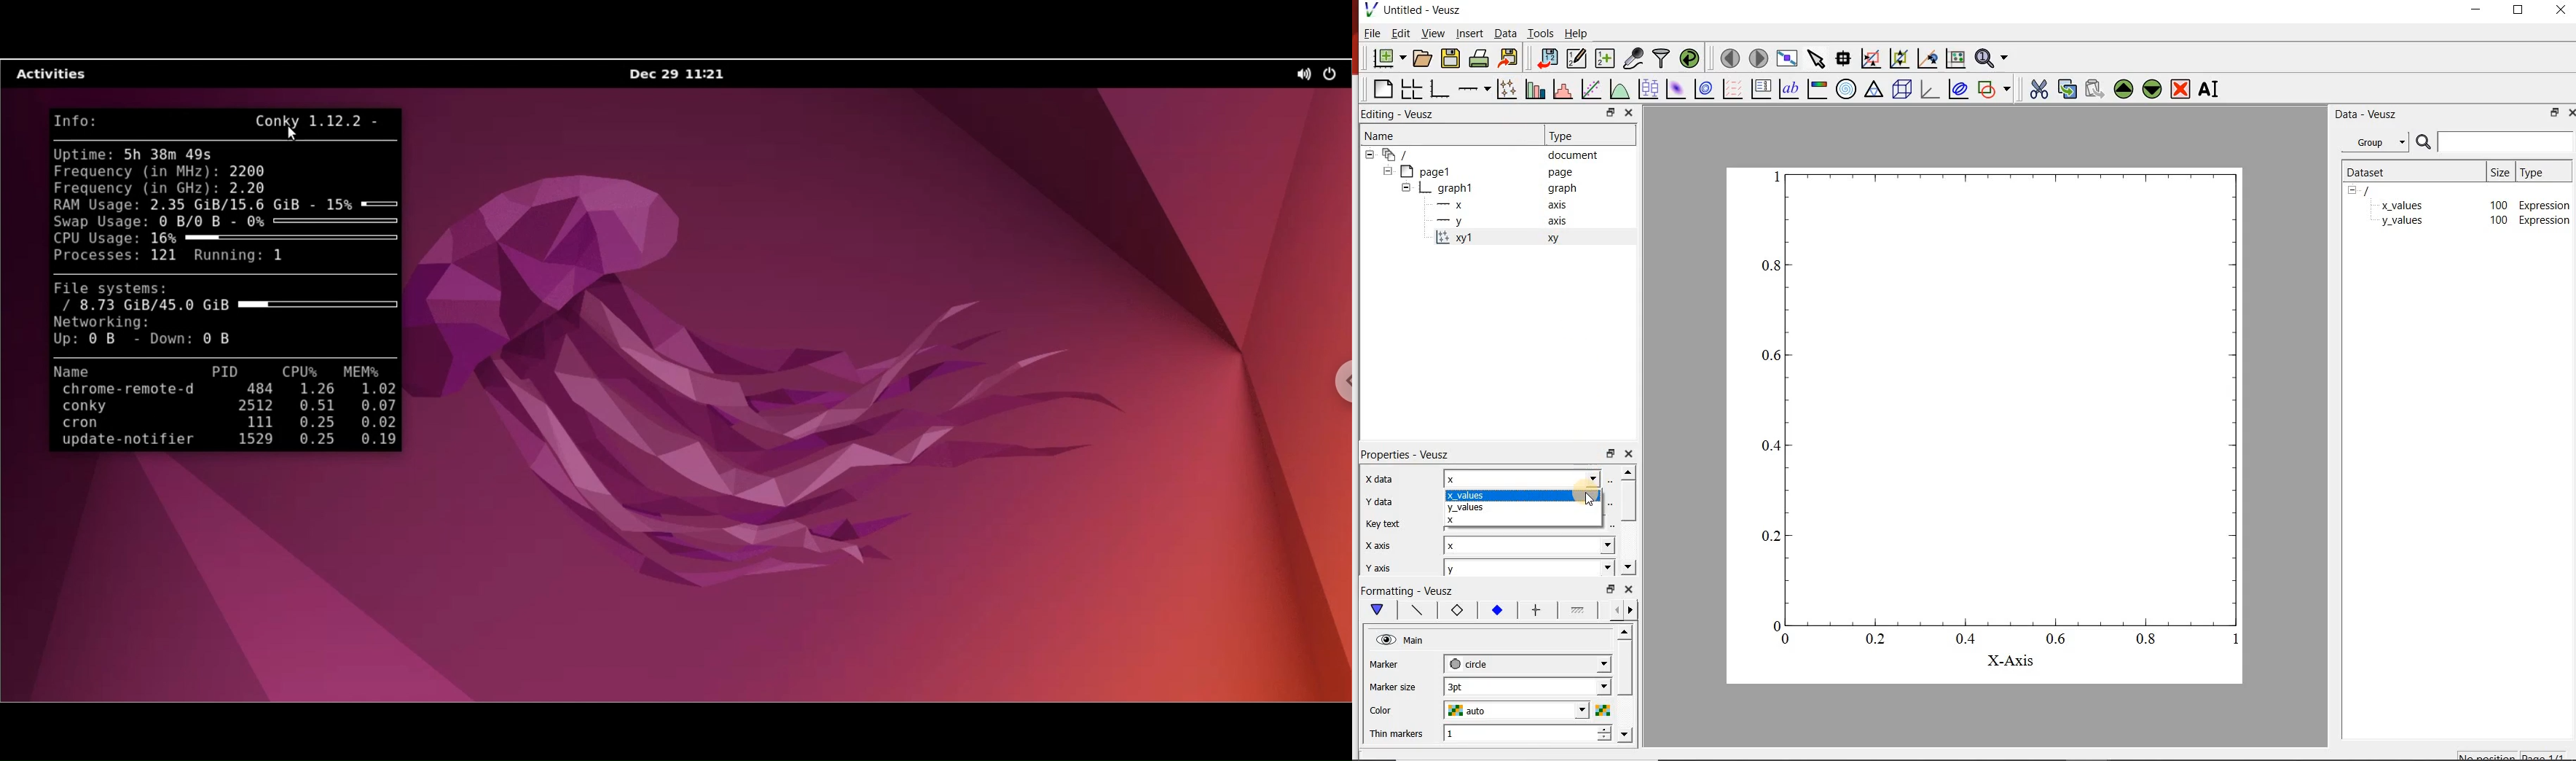  What do you see at coordinates (1389, 57) in the screenshot?
I see `new document` at bounding box center [1389, 57].